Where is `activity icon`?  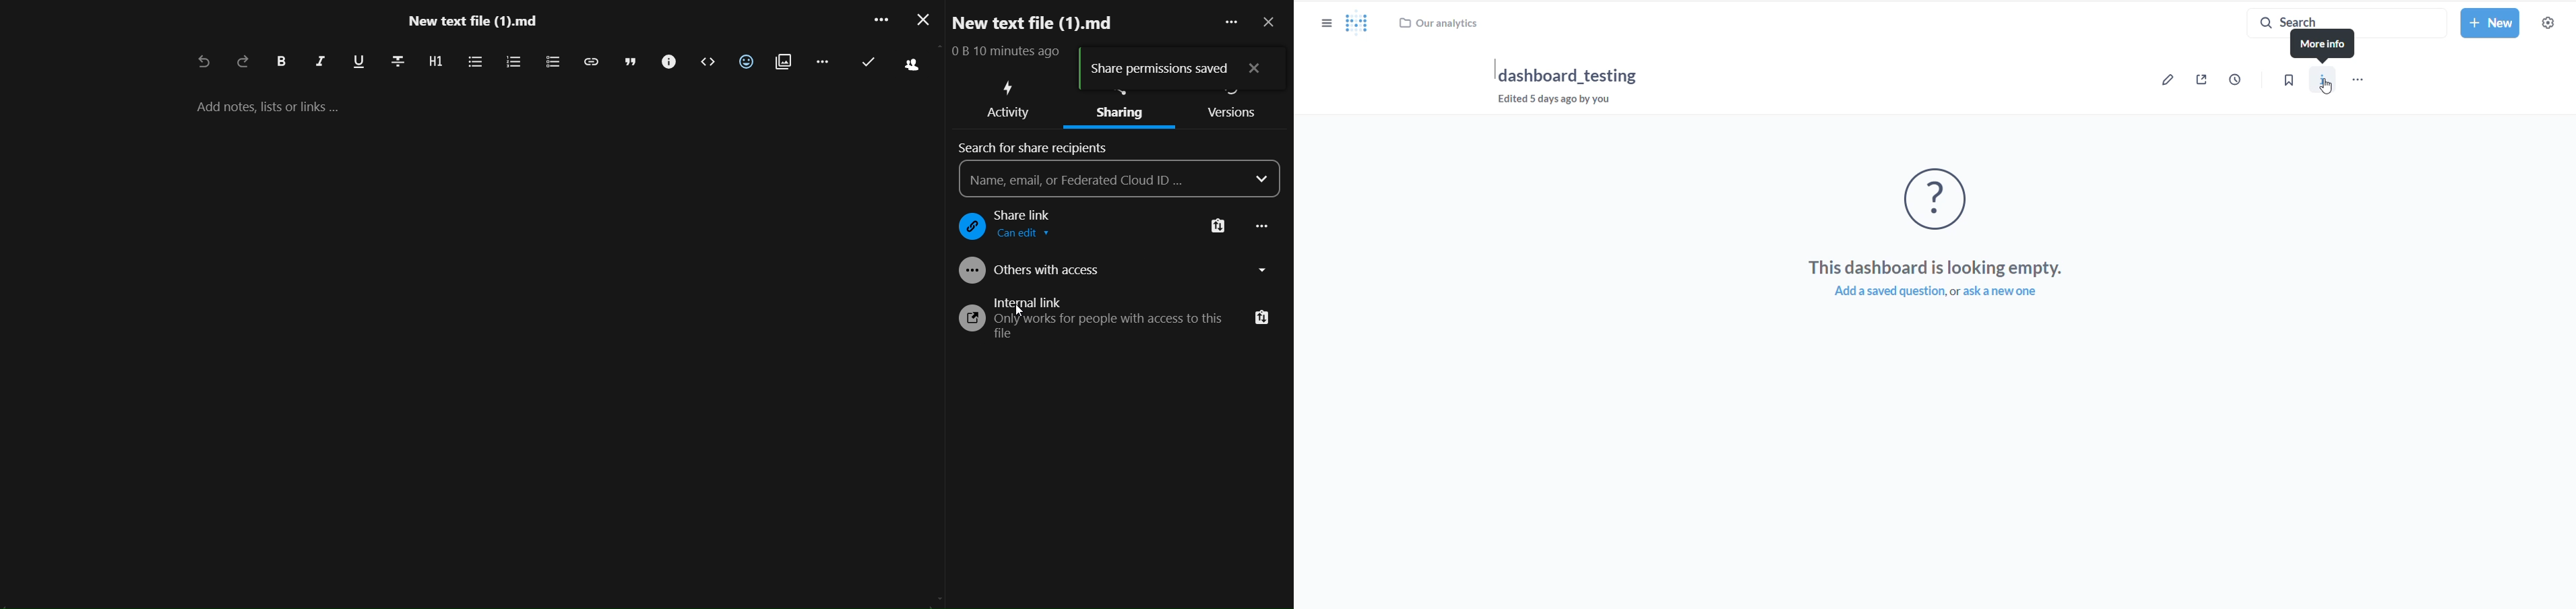 activity icon is located at coordinates (1011, 88).